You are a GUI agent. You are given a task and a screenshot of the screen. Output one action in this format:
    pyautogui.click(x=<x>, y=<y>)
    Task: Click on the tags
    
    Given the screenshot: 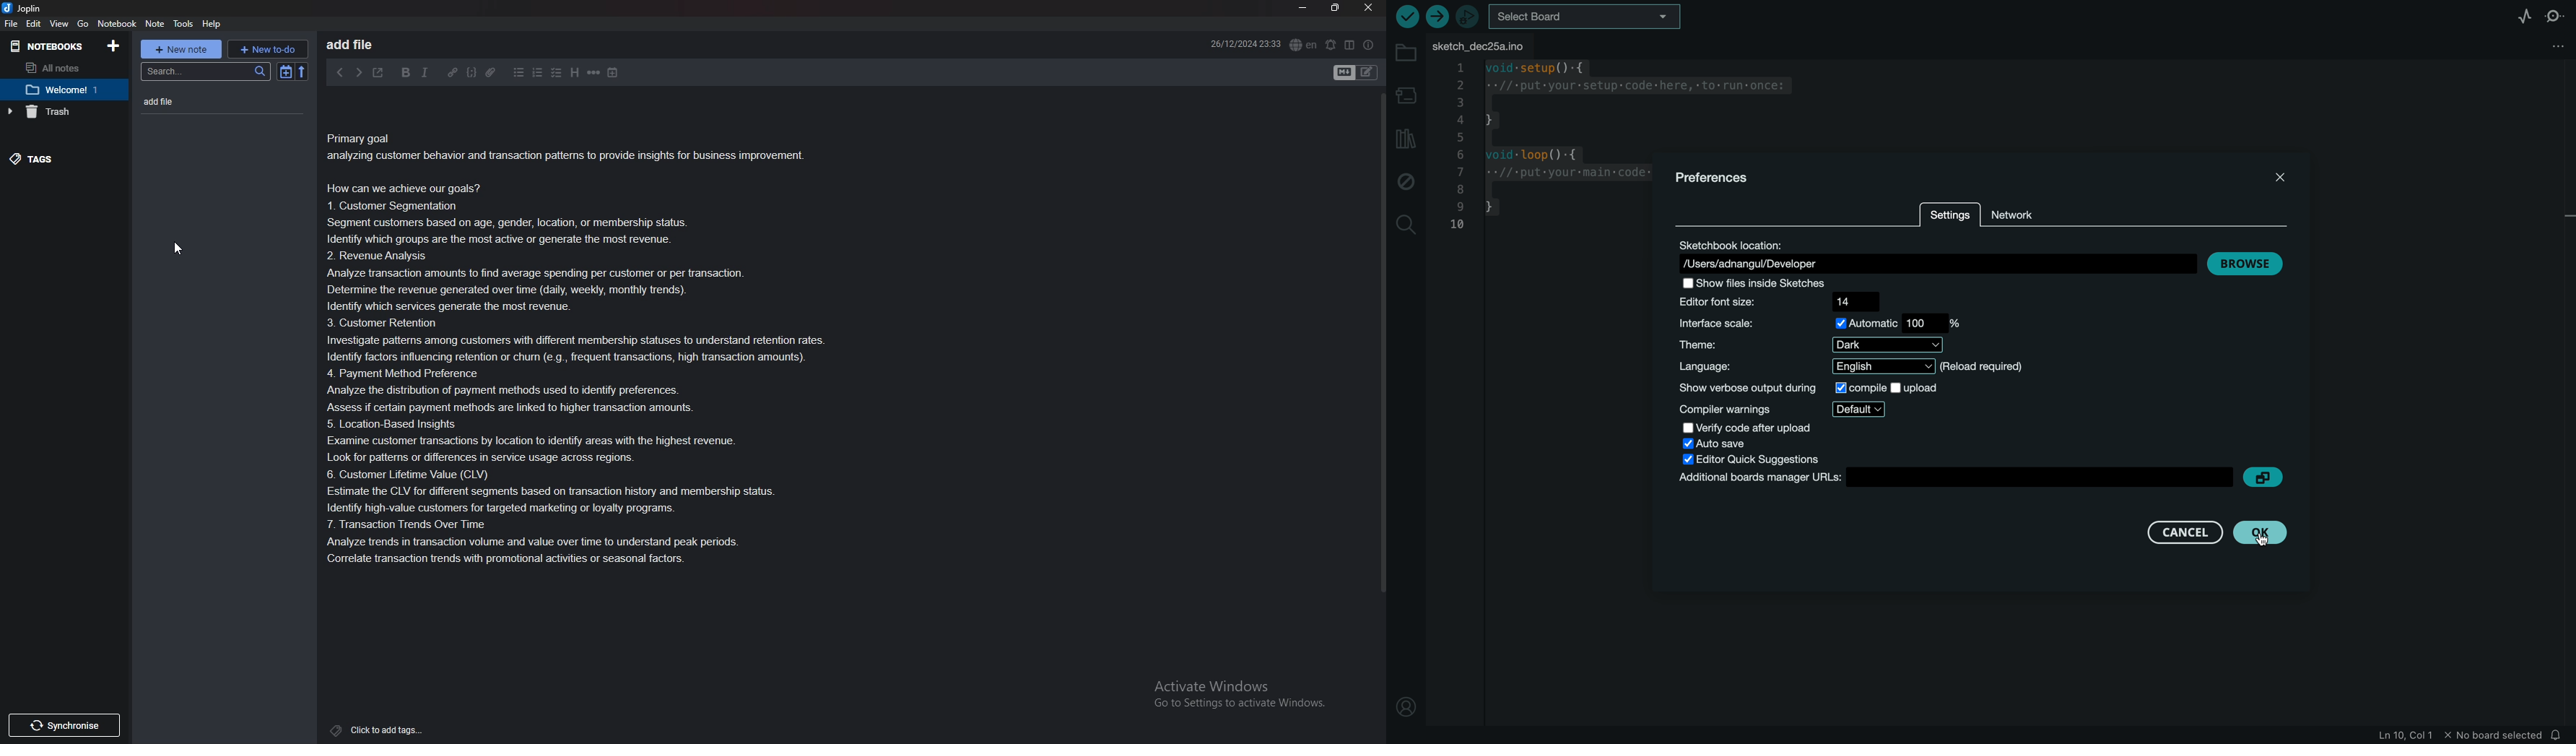 What is the action you would take?
    pyautogui.click(x=377, y=730)
    